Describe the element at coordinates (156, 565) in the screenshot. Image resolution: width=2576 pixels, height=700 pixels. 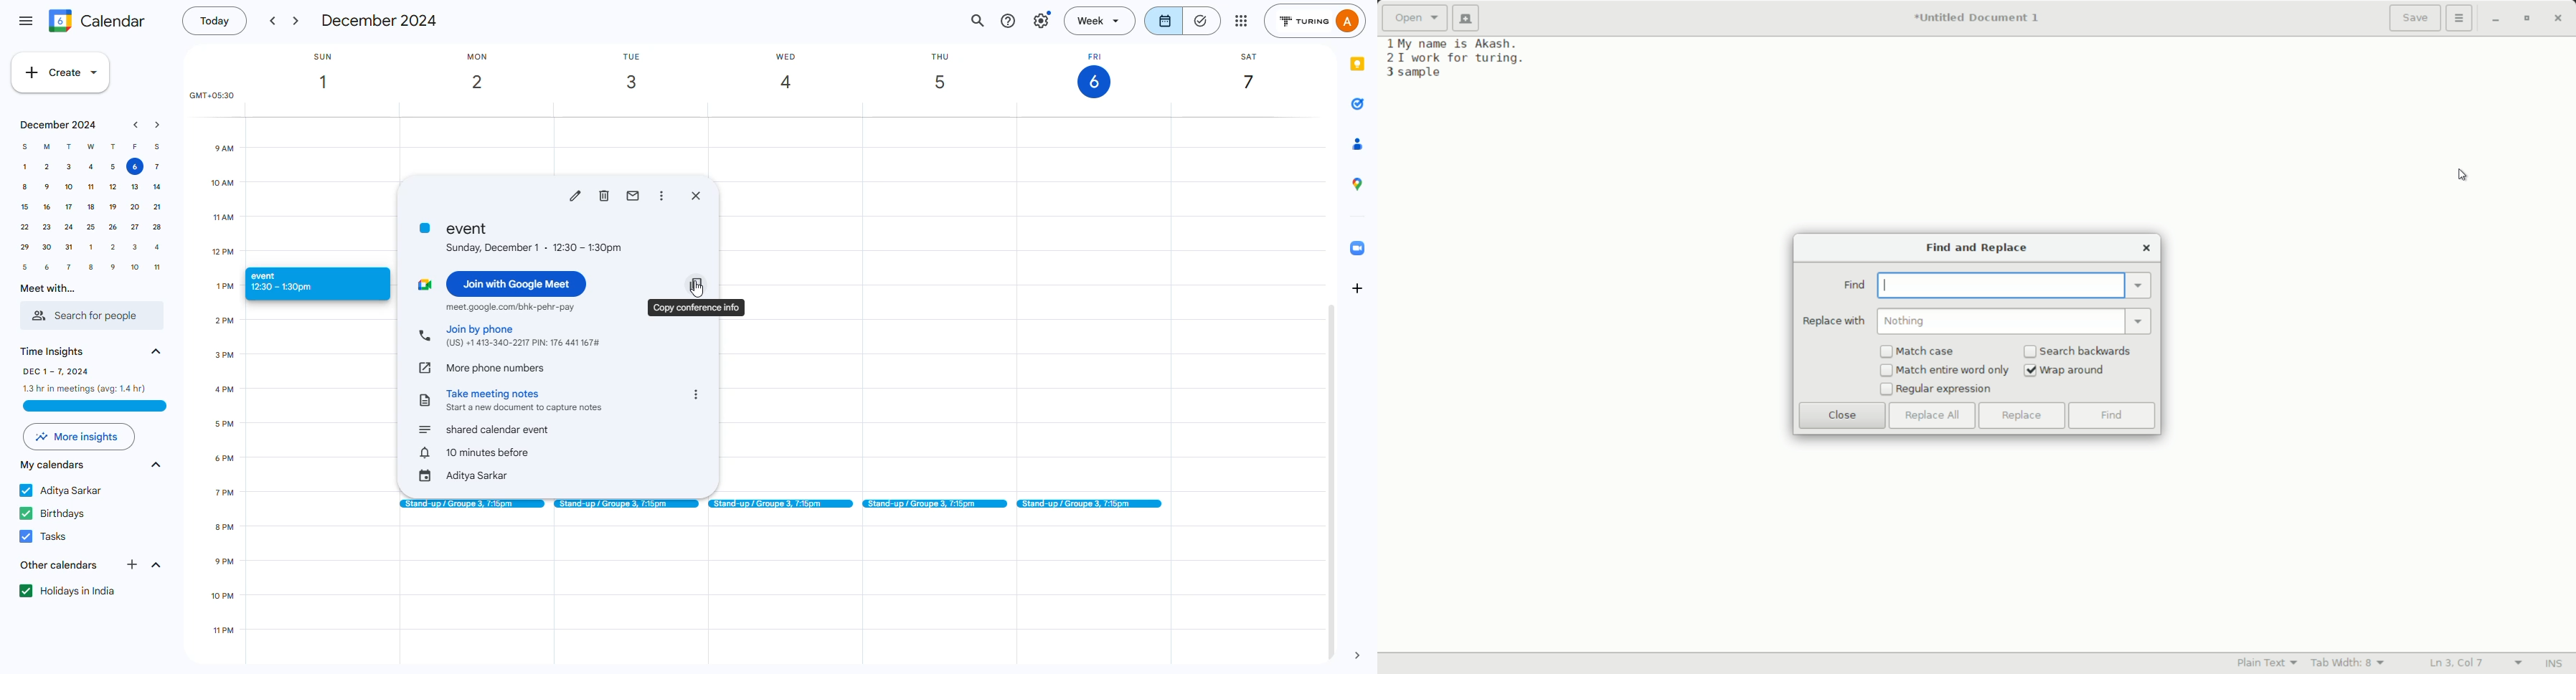
I see `collapse` at that location.